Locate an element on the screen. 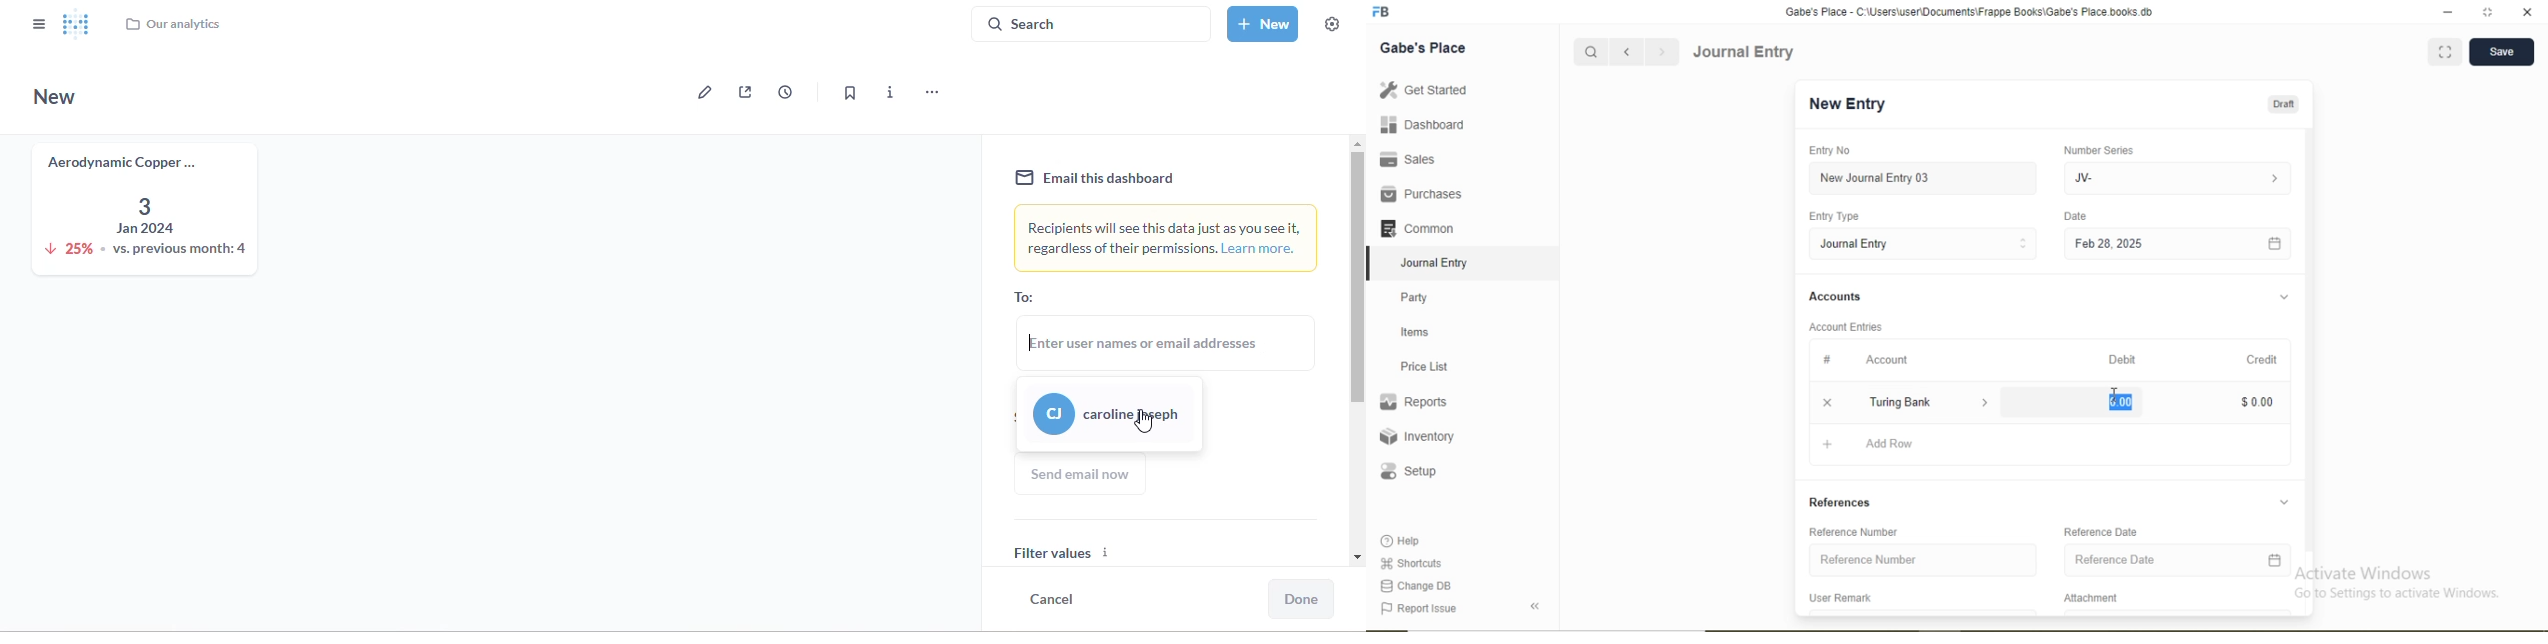  Purchases is located at coordinates (1421, 194).